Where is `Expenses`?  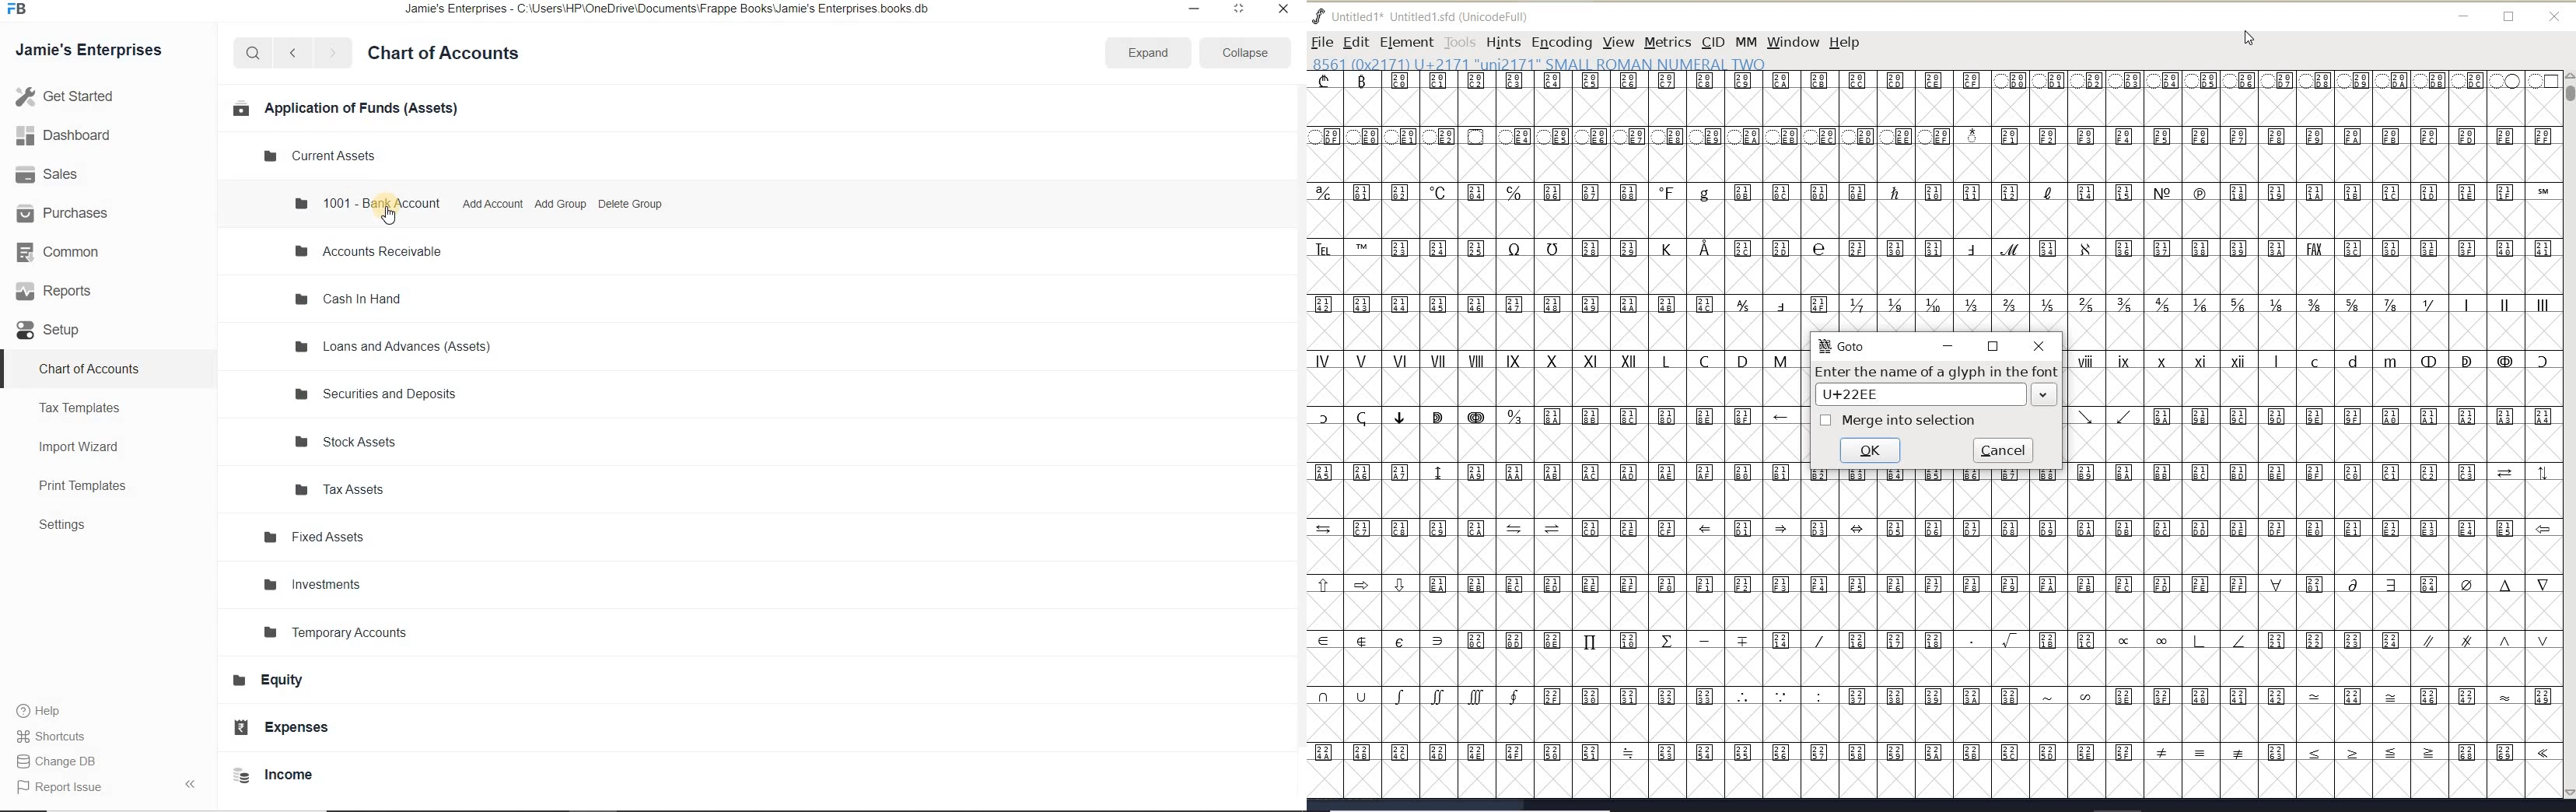
Expenses is located at coordinates (289, 727).